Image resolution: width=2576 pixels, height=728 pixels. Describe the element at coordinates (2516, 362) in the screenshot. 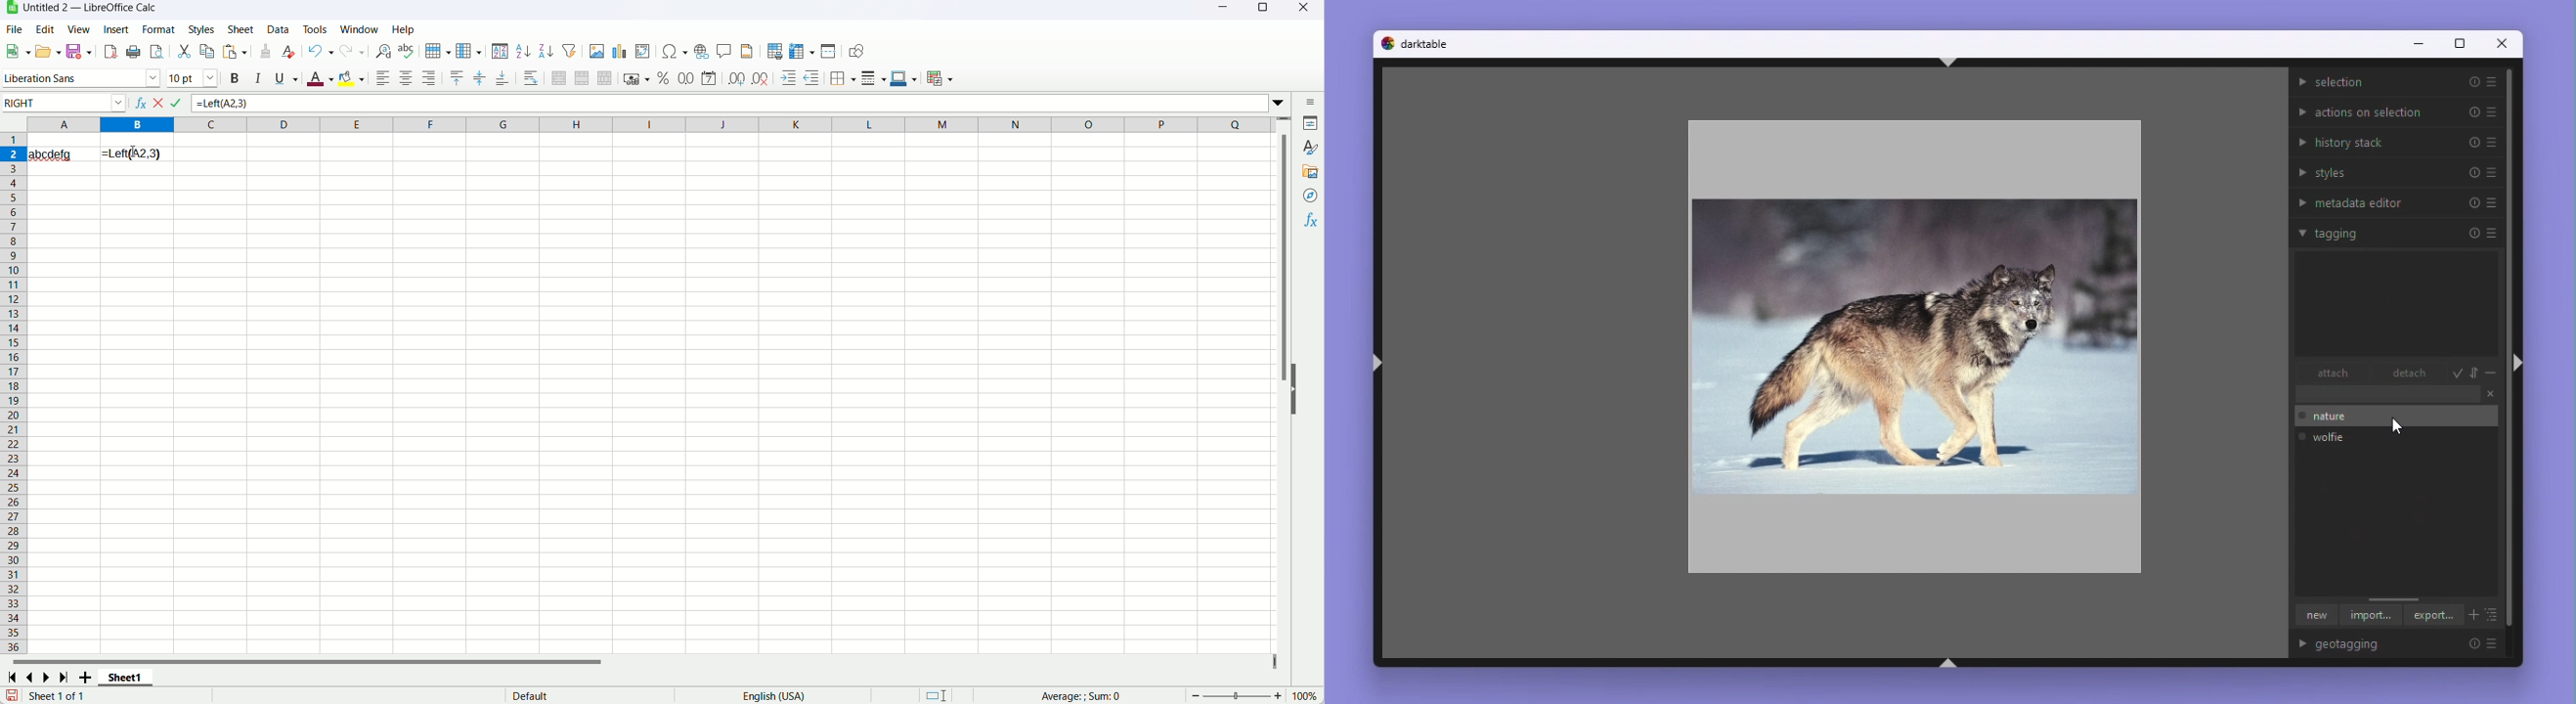

I see `ctrl+shift+r` at that location.